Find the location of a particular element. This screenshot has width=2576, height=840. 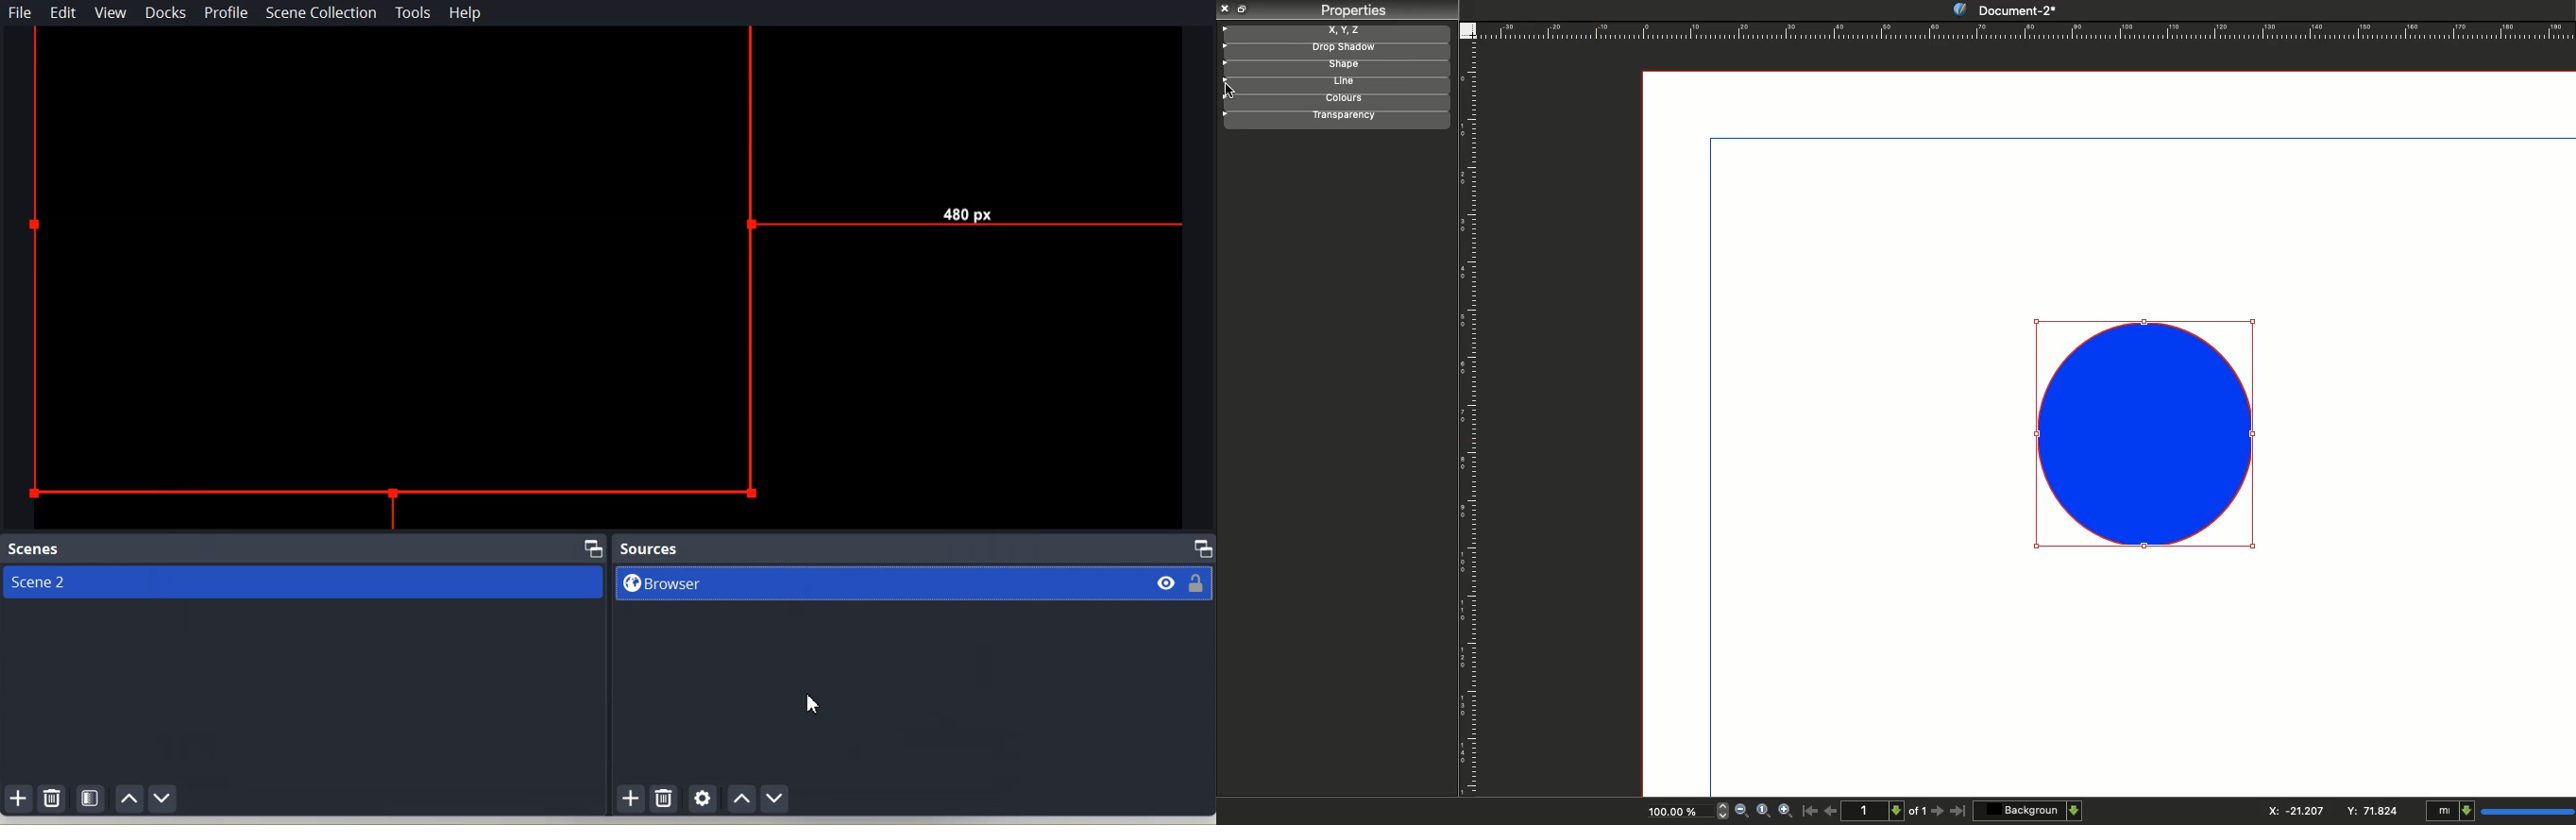

File is located at coordinates (21, 13).